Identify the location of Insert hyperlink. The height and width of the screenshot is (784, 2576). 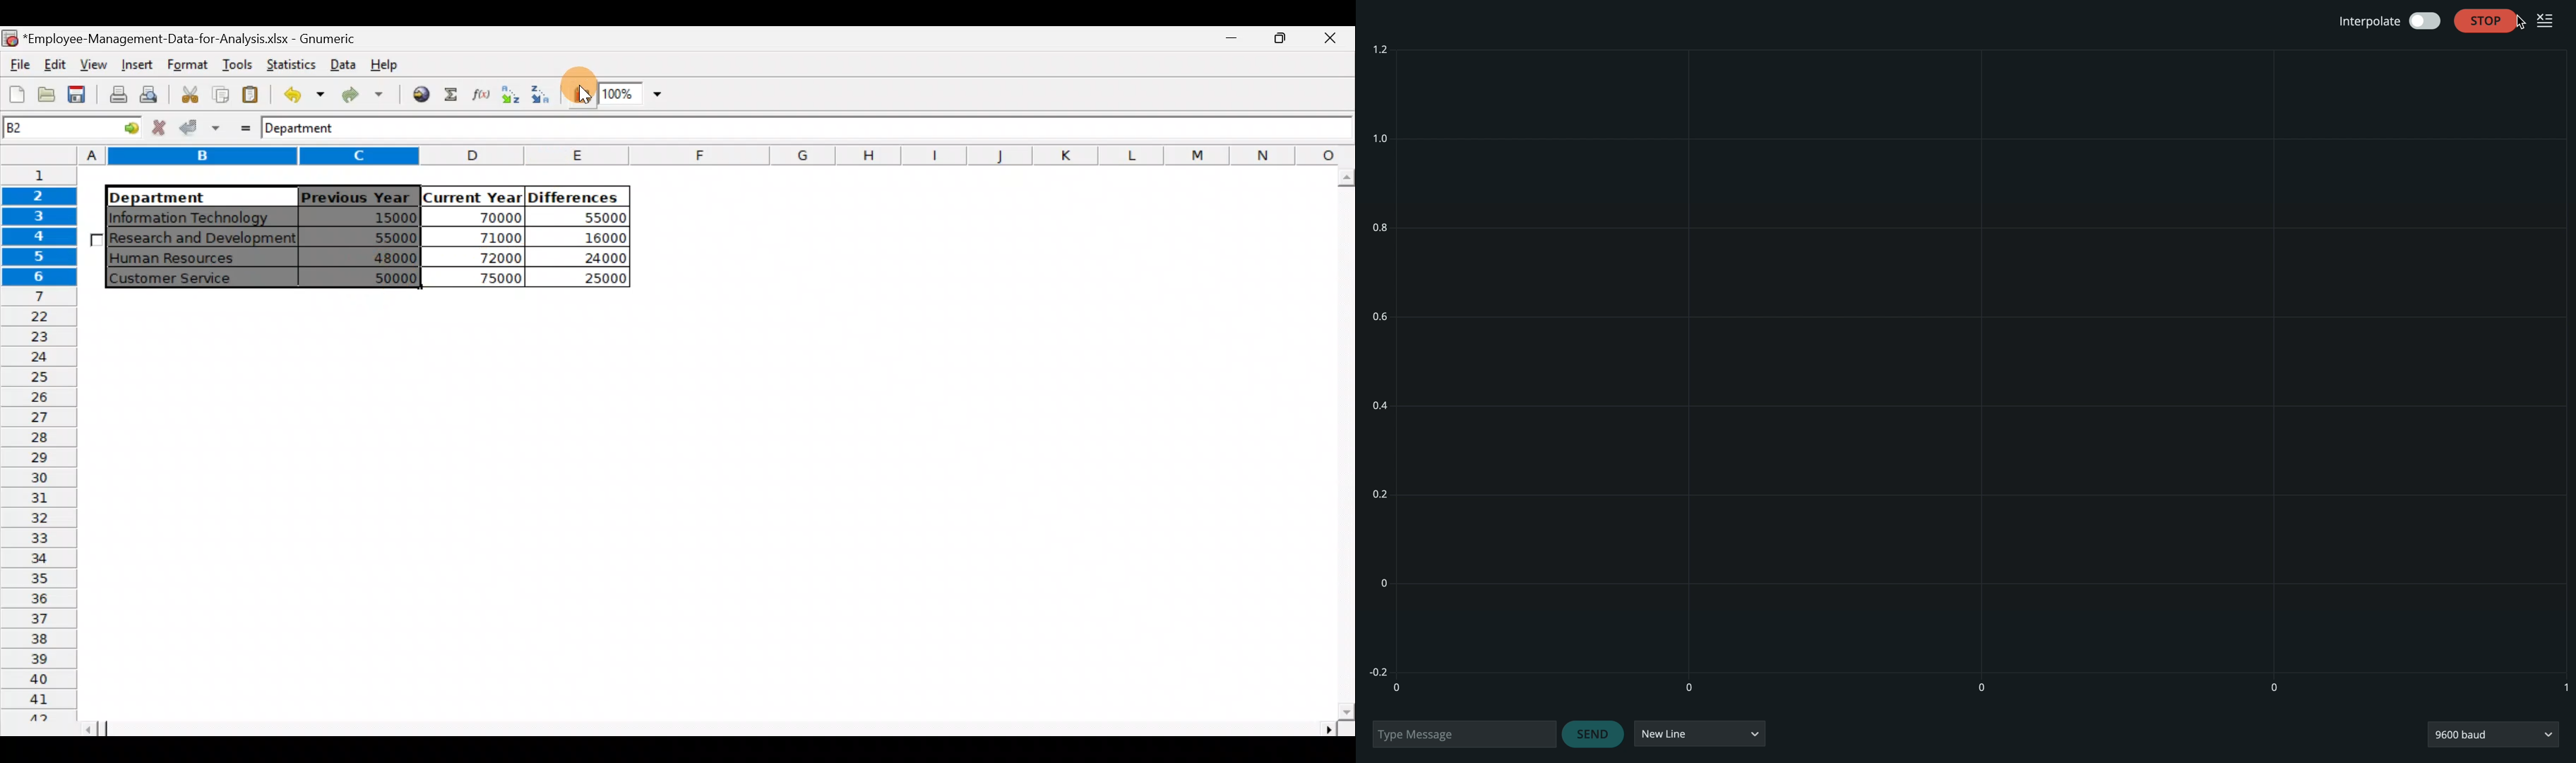
(422, 95).